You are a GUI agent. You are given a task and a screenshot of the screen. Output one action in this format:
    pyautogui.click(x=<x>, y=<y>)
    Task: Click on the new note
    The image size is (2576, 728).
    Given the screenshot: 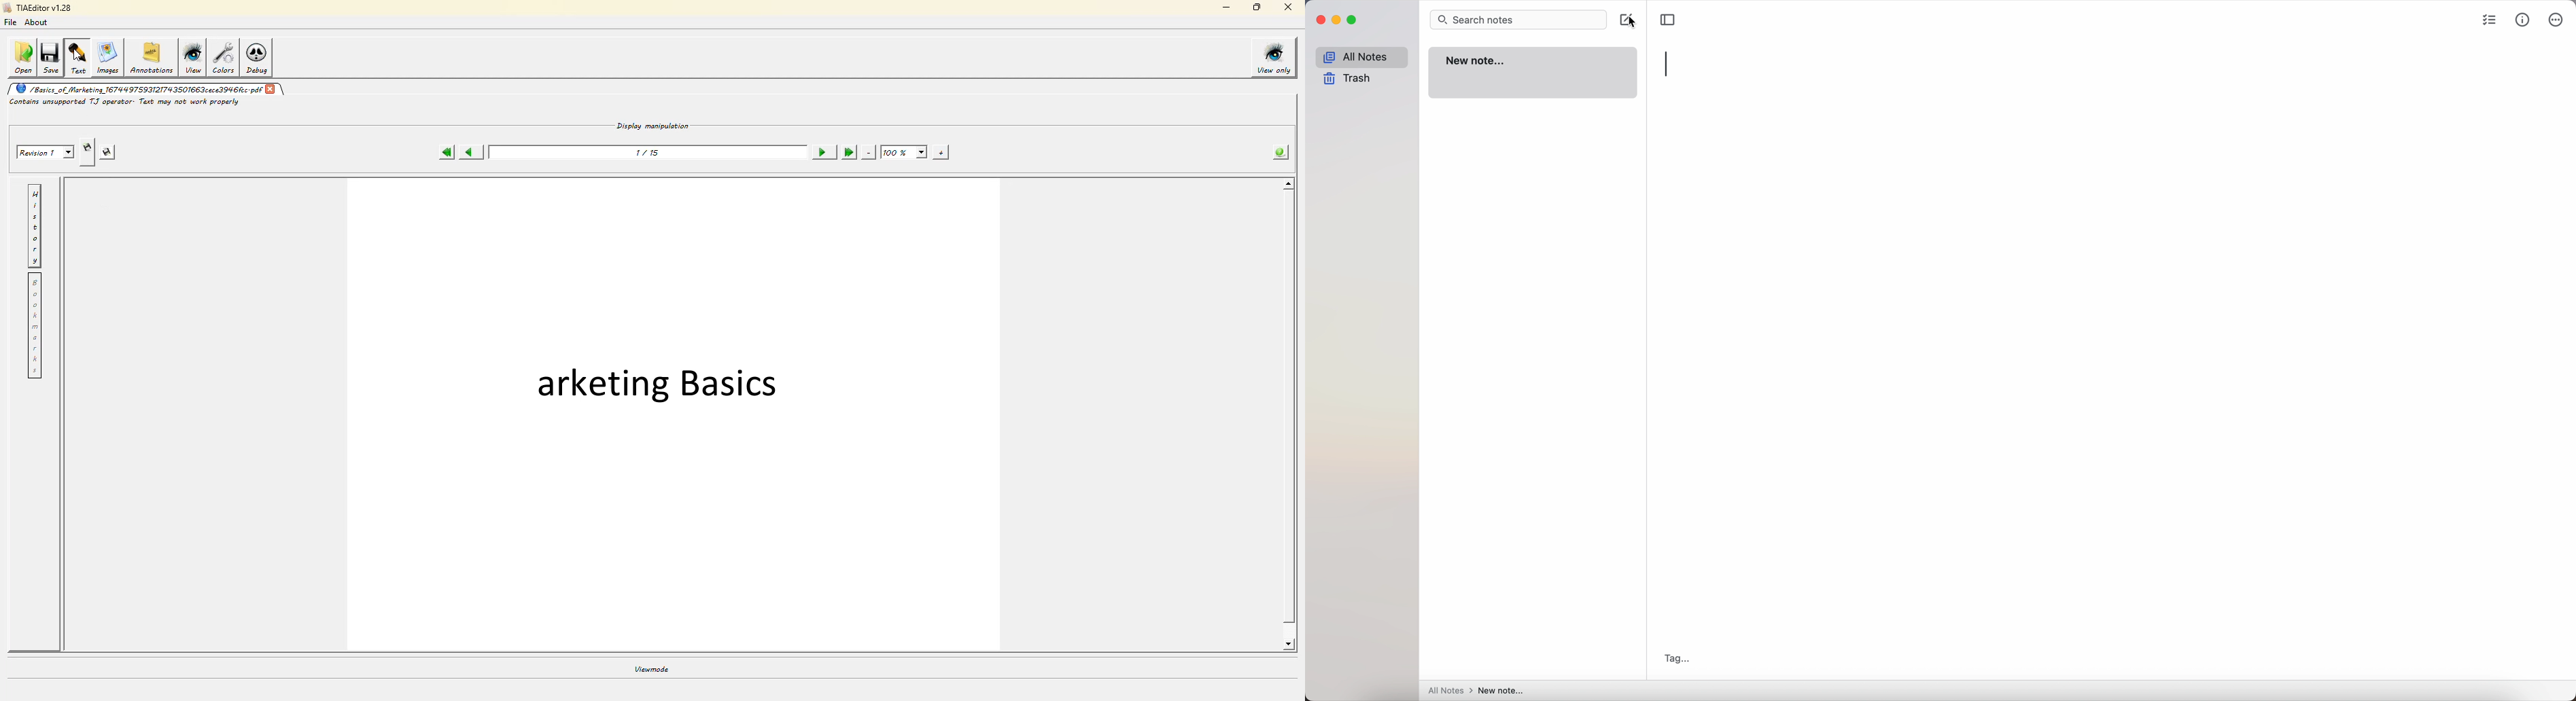 What is the action you would take?
    pyautogui.click(x=1535, y=74)
    